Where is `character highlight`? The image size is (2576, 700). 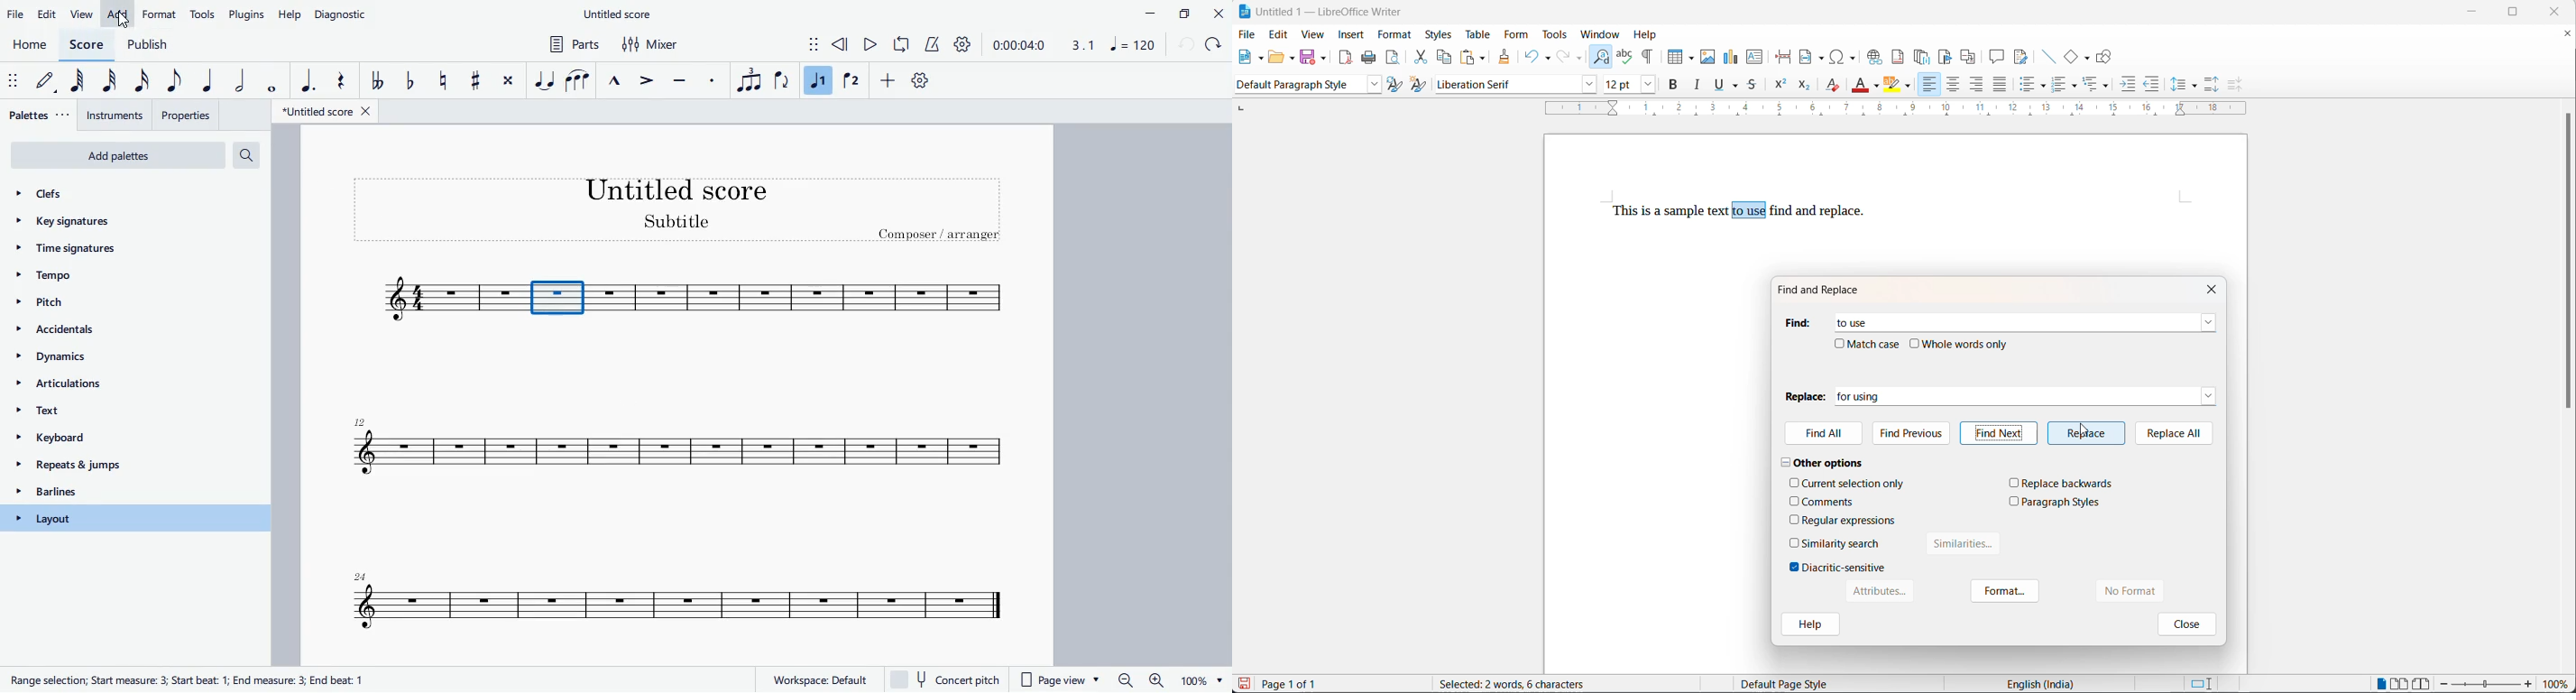 character highlight is located at coordinates (1892, 85).